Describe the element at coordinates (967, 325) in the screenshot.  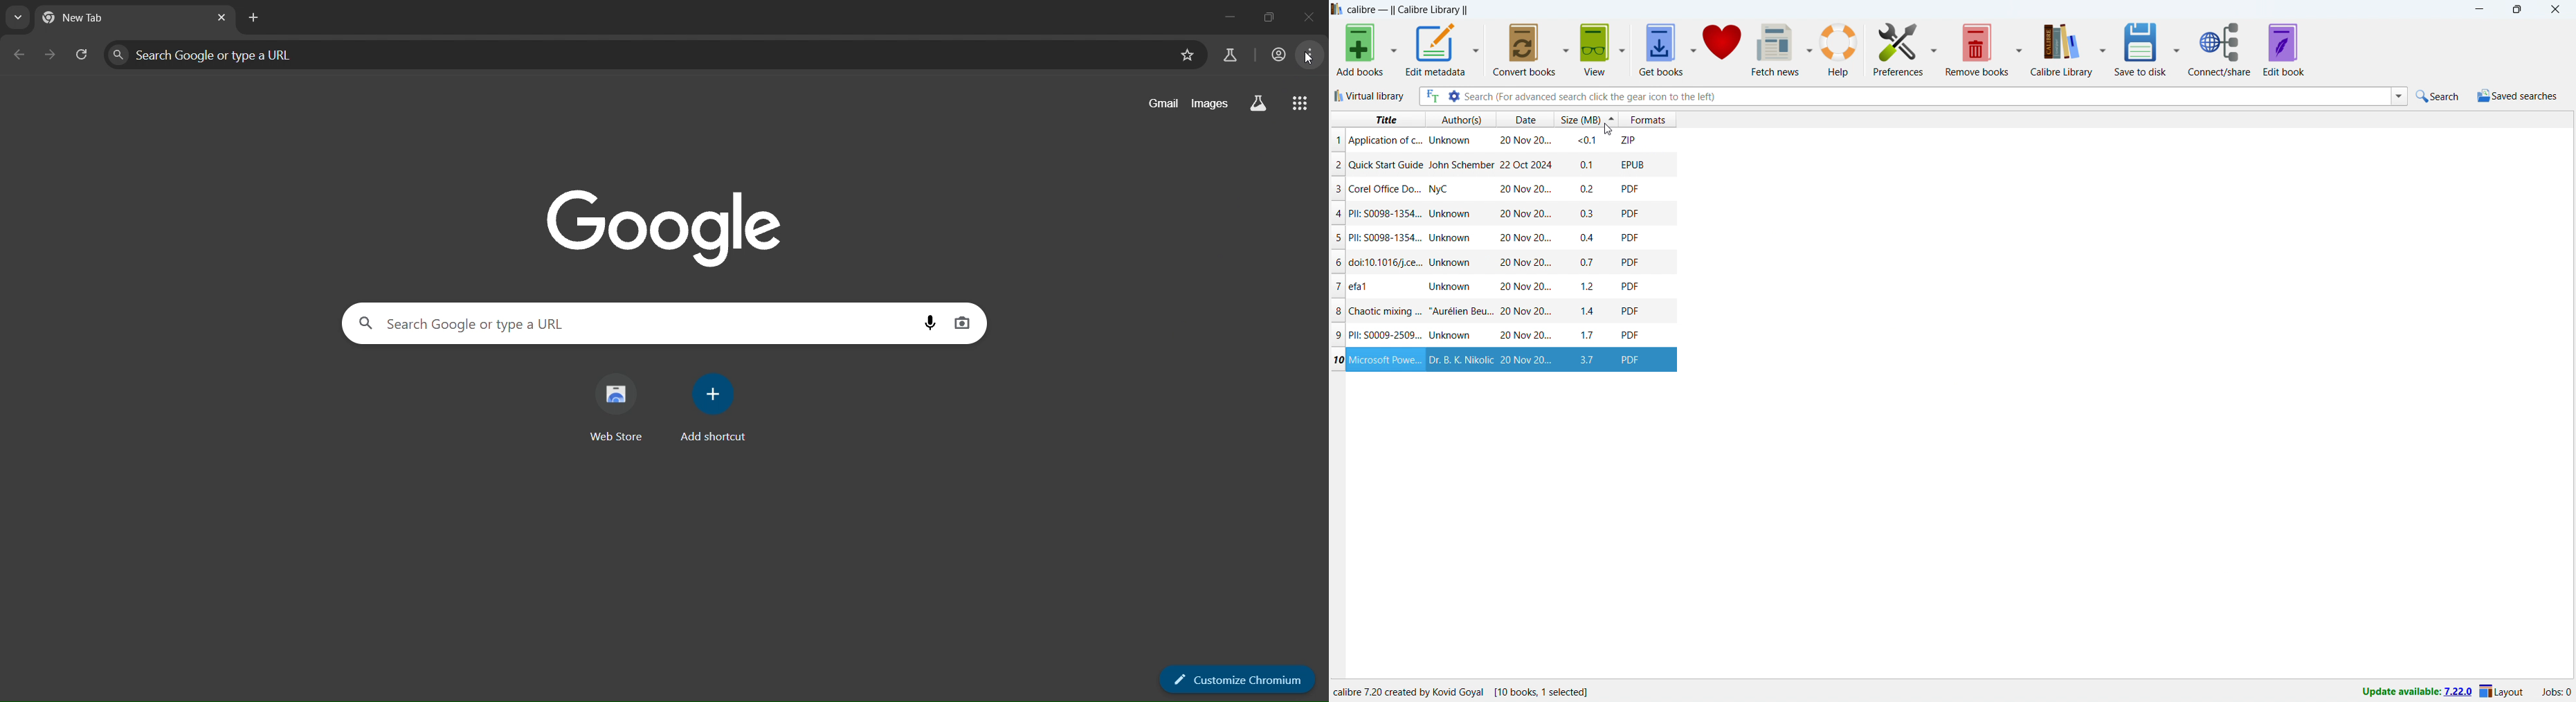
I see `imagesearch` at that location.